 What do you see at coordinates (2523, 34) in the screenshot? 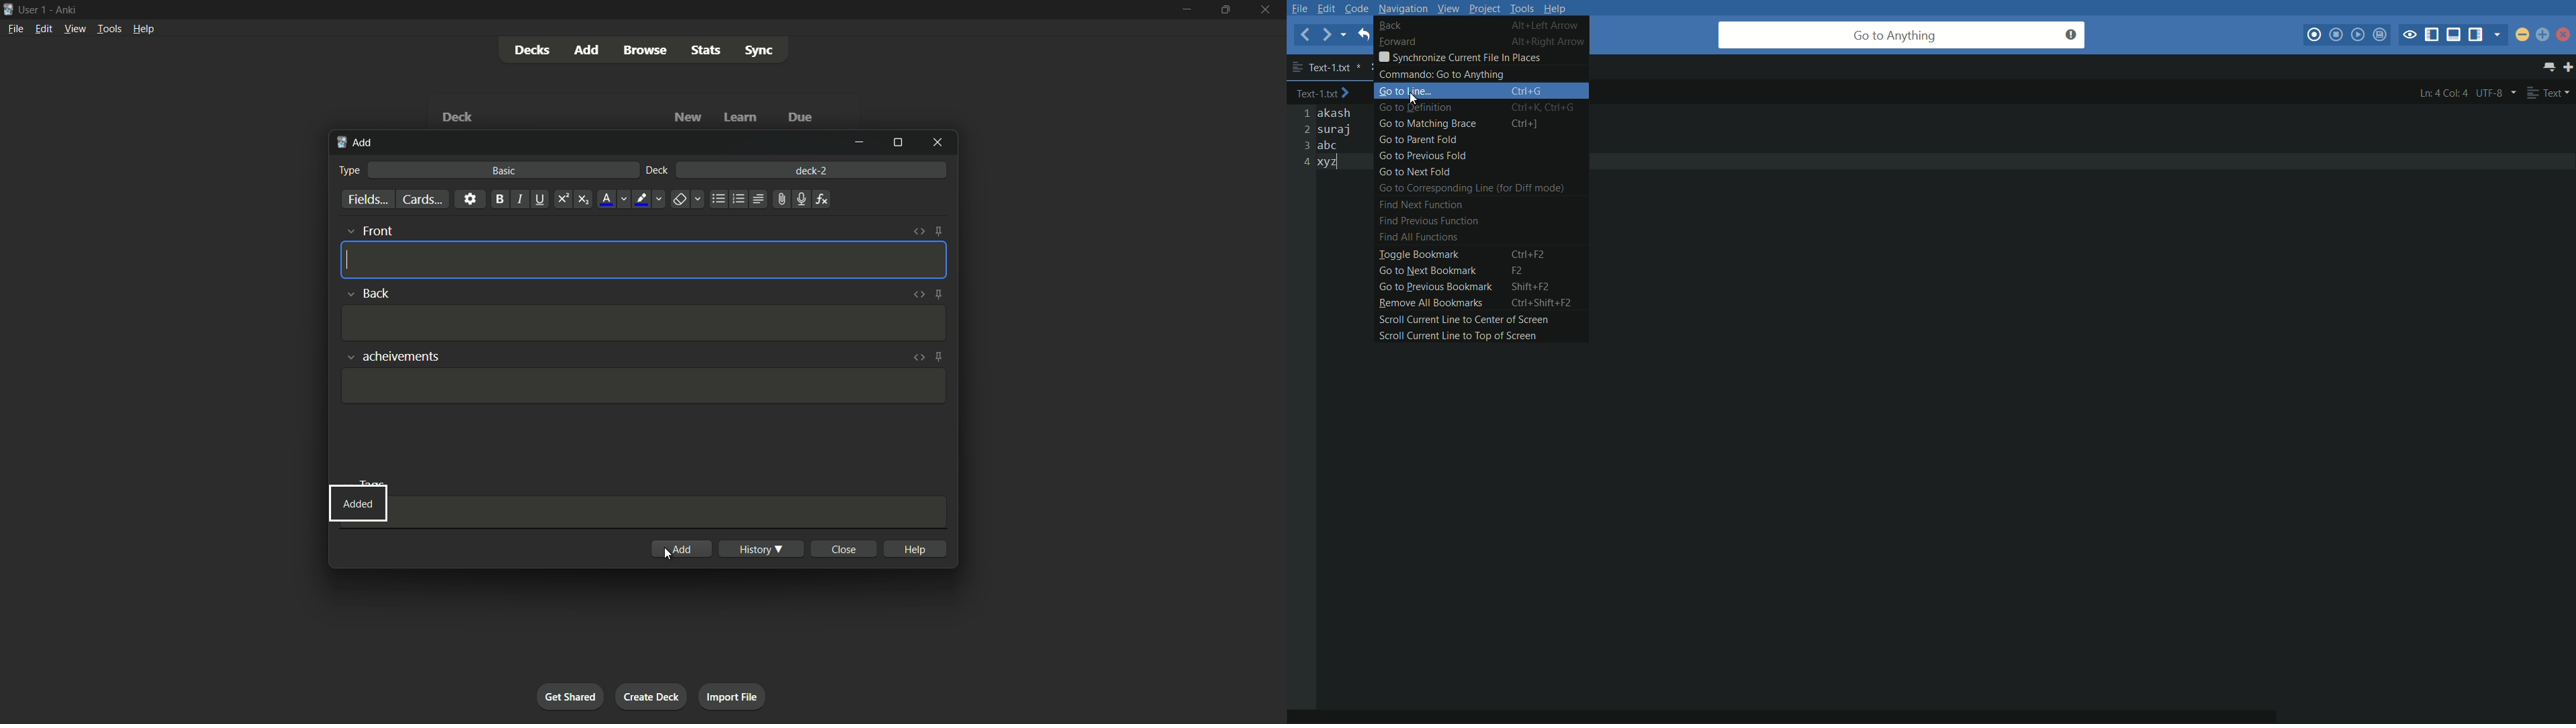
I see `minimize` at bounding box center [2523, 34].